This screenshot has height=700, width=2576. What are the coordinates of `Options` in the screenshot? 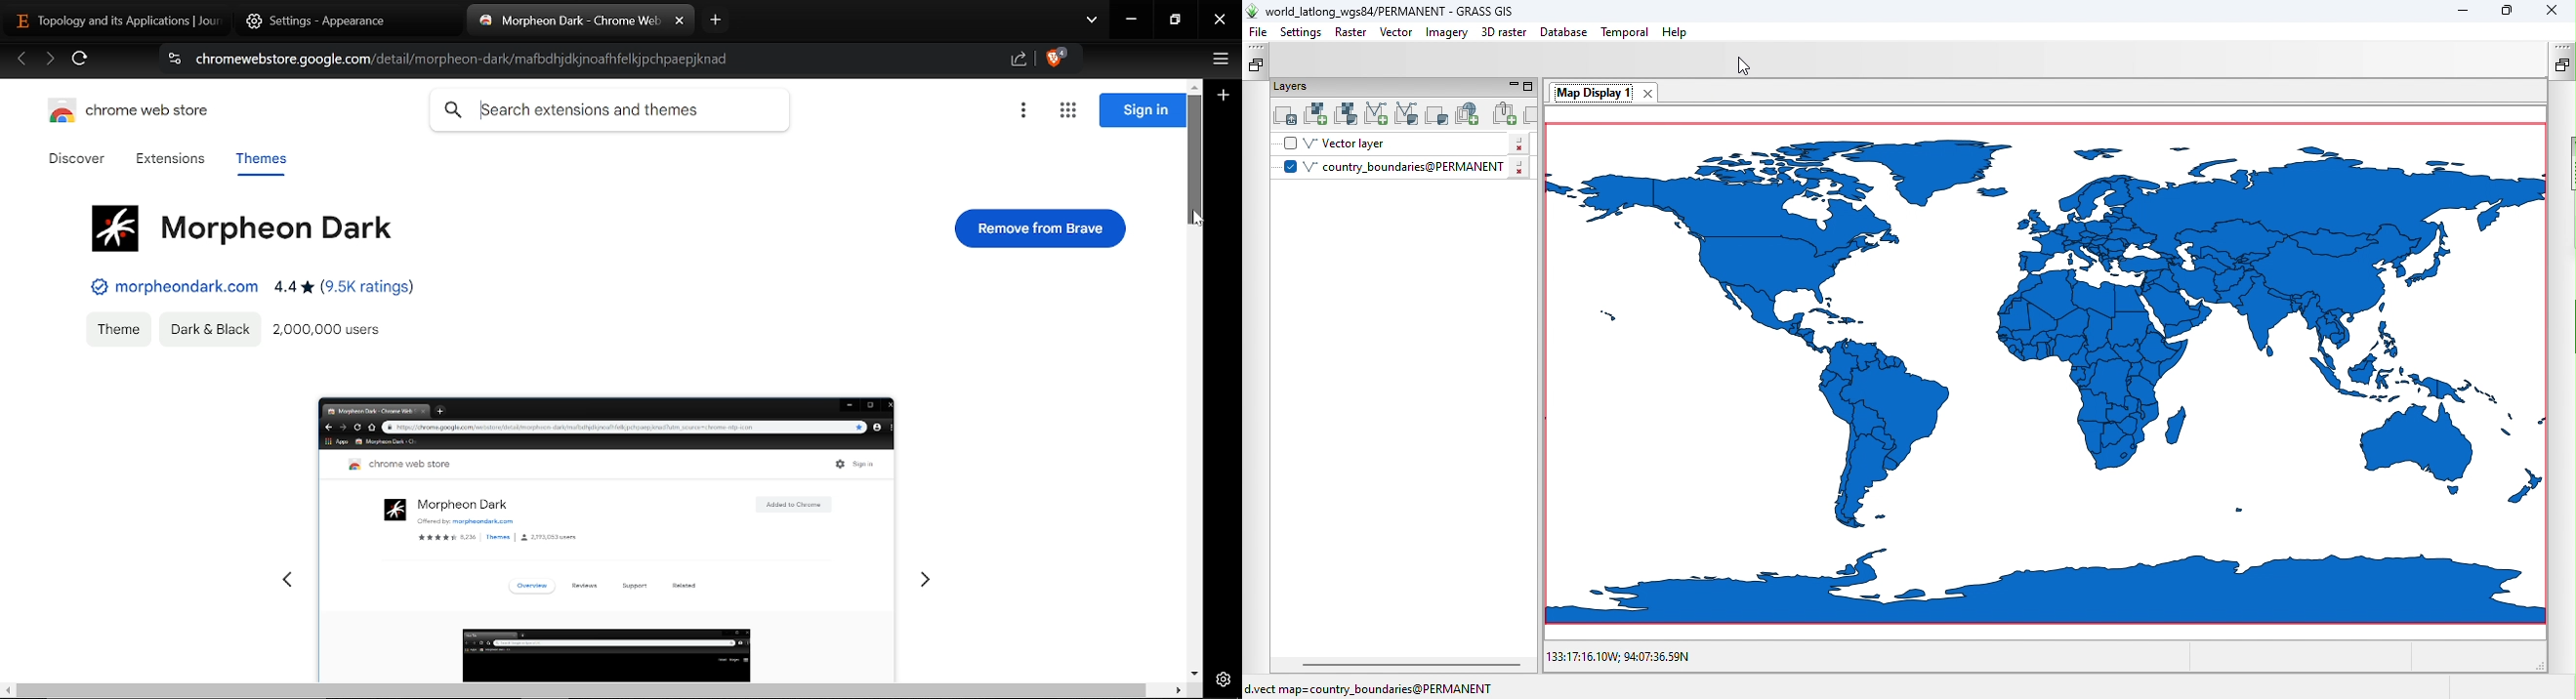 It's located at (1024, 112).